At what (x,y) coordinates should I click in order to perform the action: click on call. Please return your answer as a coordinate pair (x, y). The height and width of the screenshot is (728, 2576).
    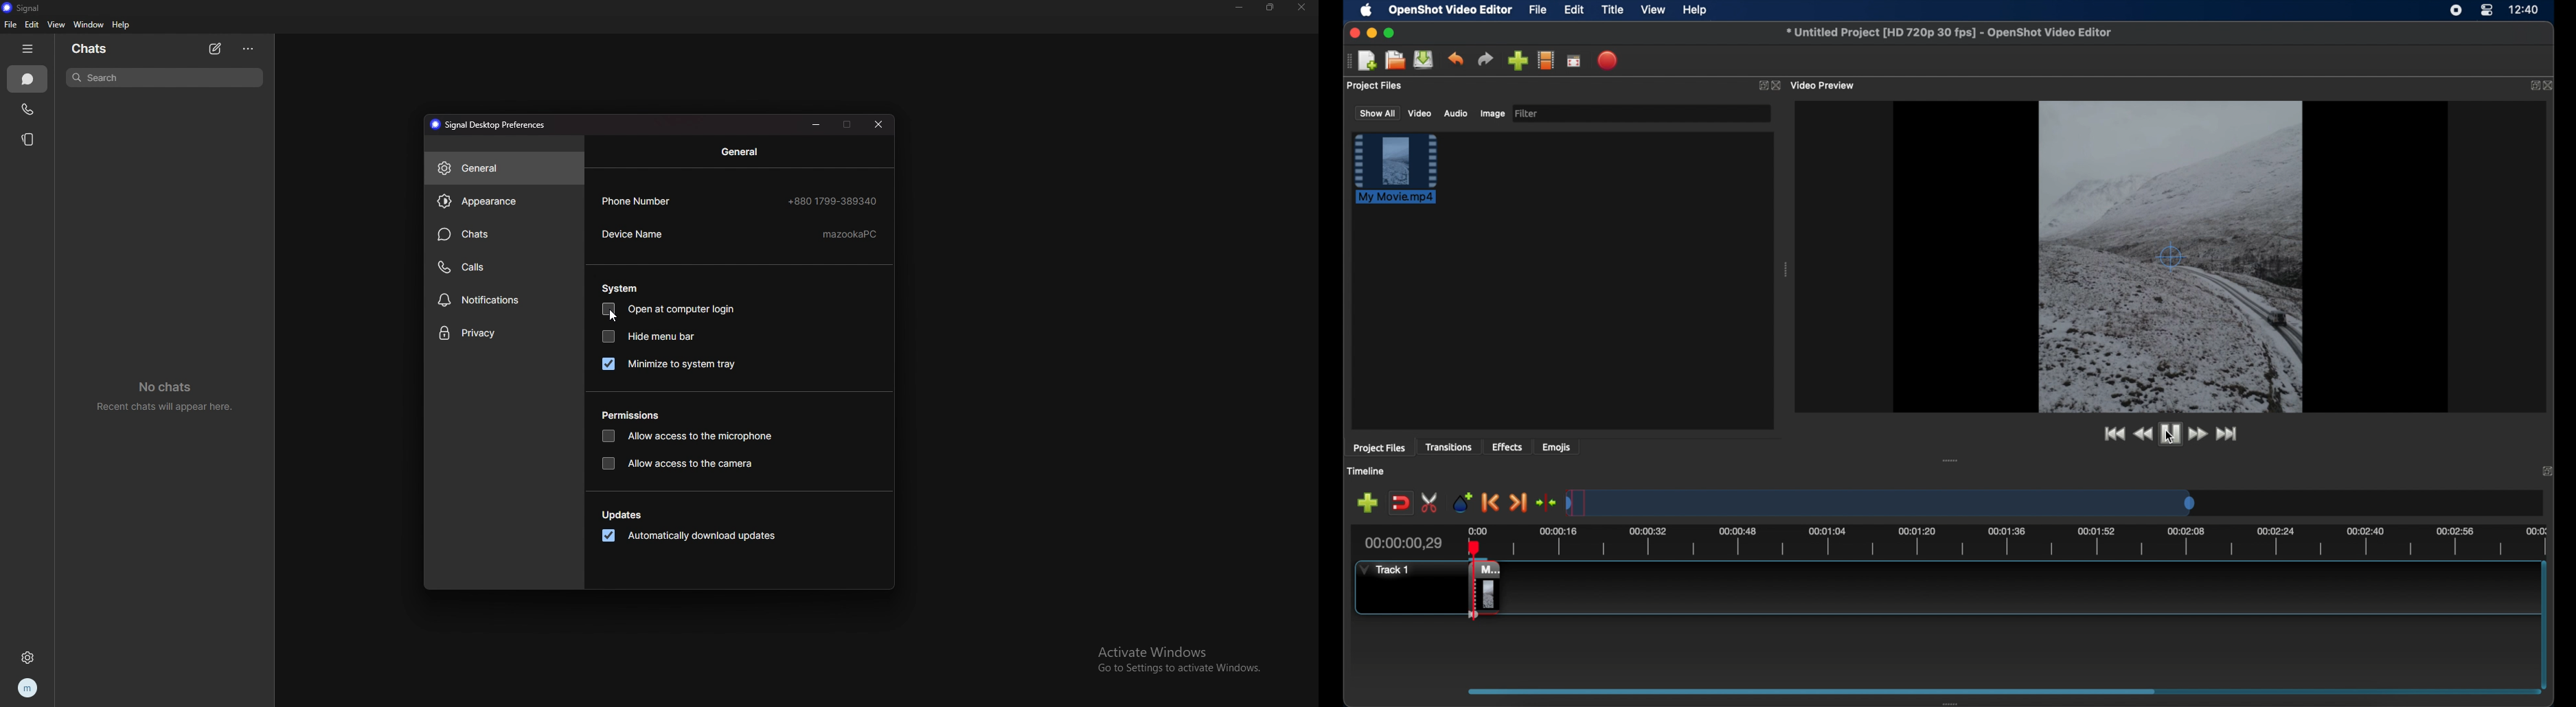
    Looking at the image, I should click on (27, 110).